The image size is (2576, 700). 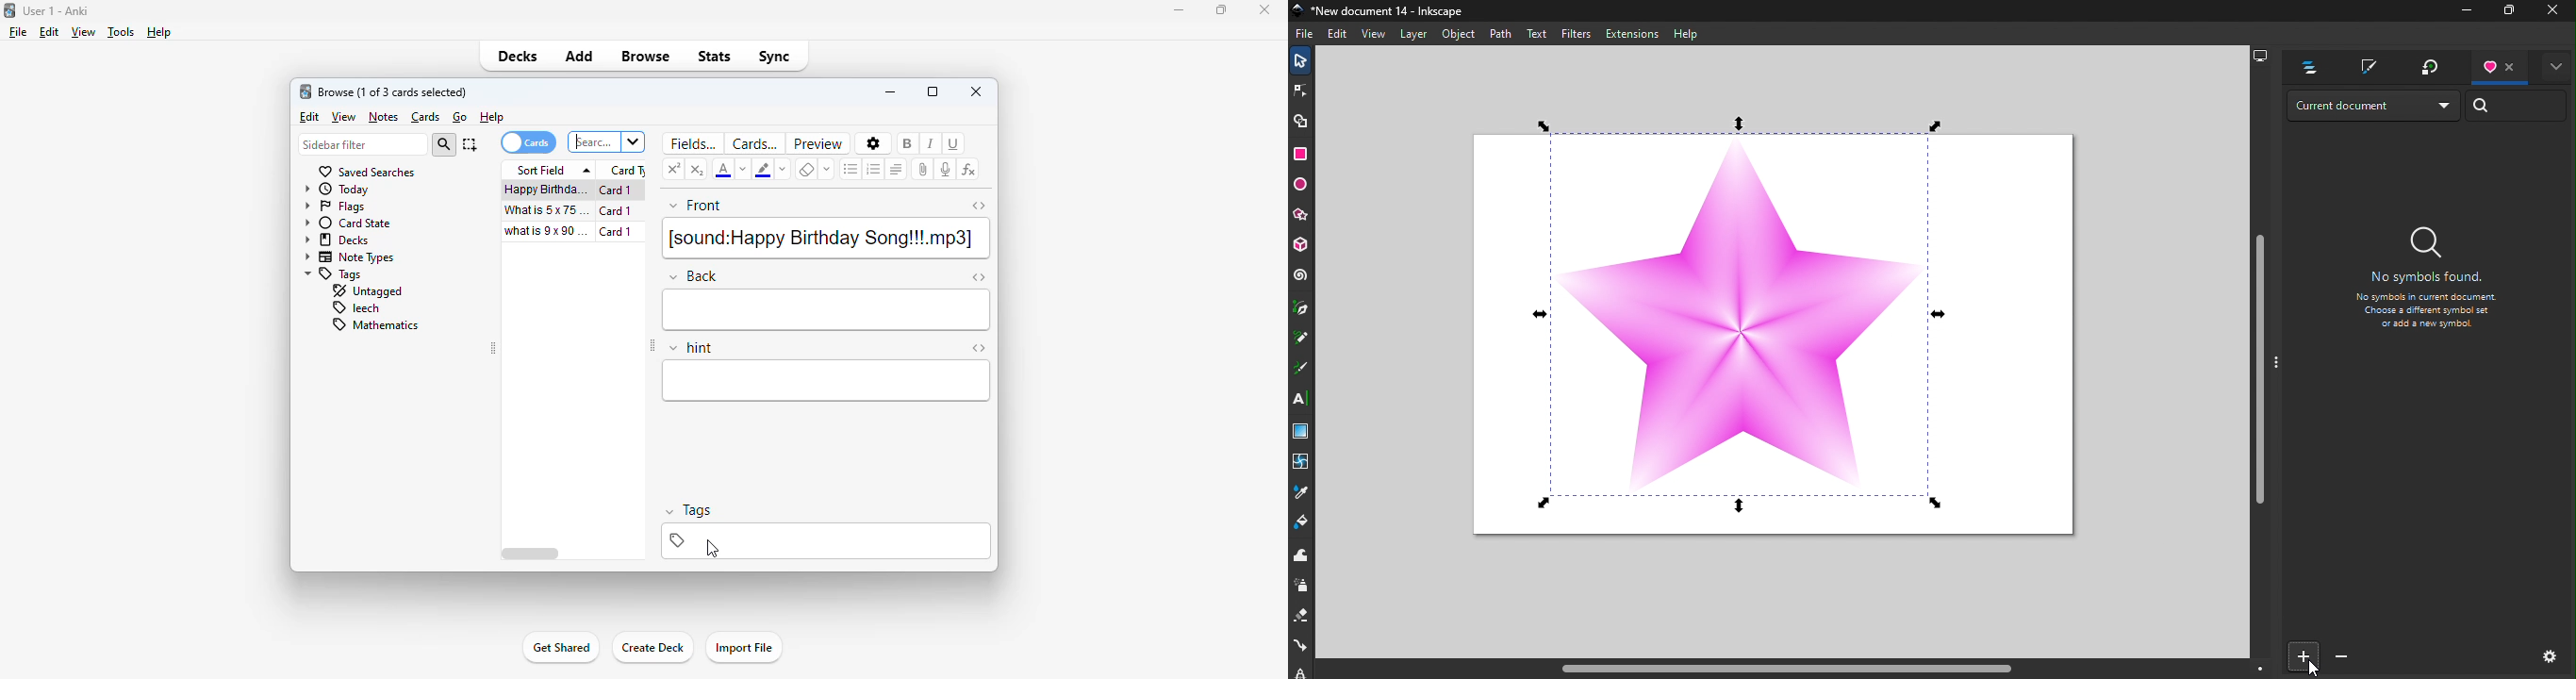 I want to click on flags, so click(x=335, y=207).